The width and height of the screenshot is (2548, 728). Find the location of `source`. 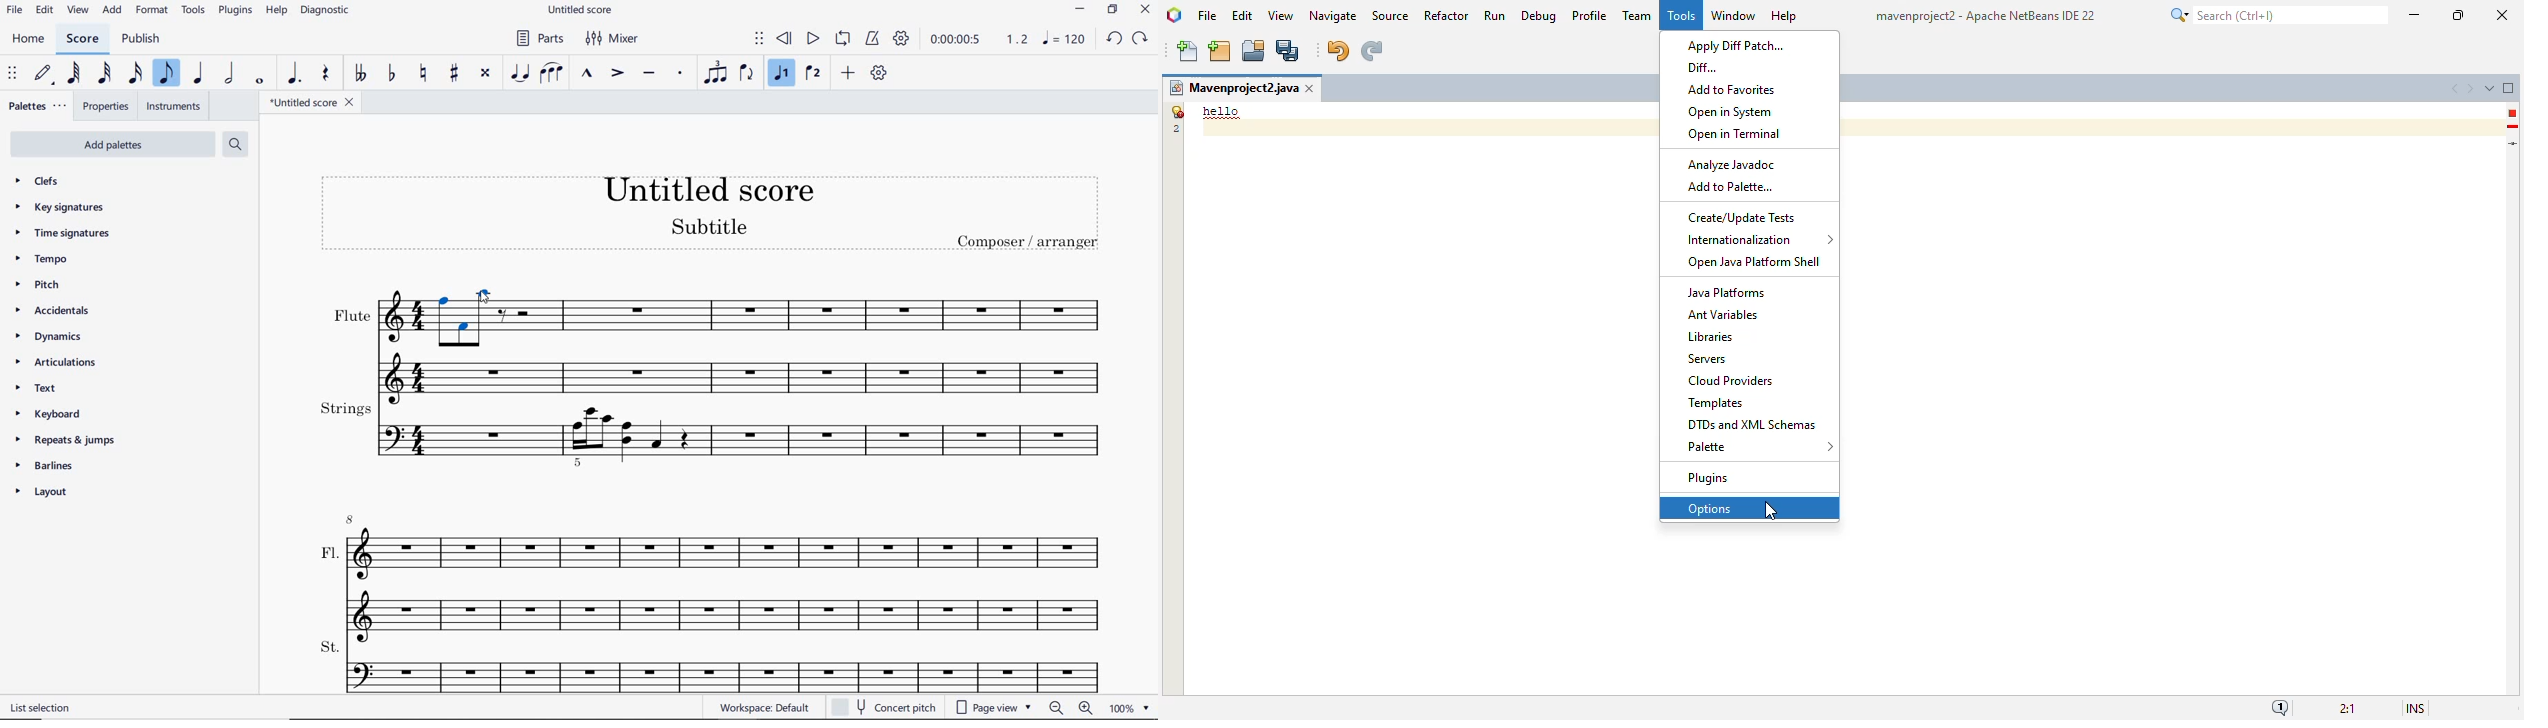

source is located at coordinates (1390, 16).